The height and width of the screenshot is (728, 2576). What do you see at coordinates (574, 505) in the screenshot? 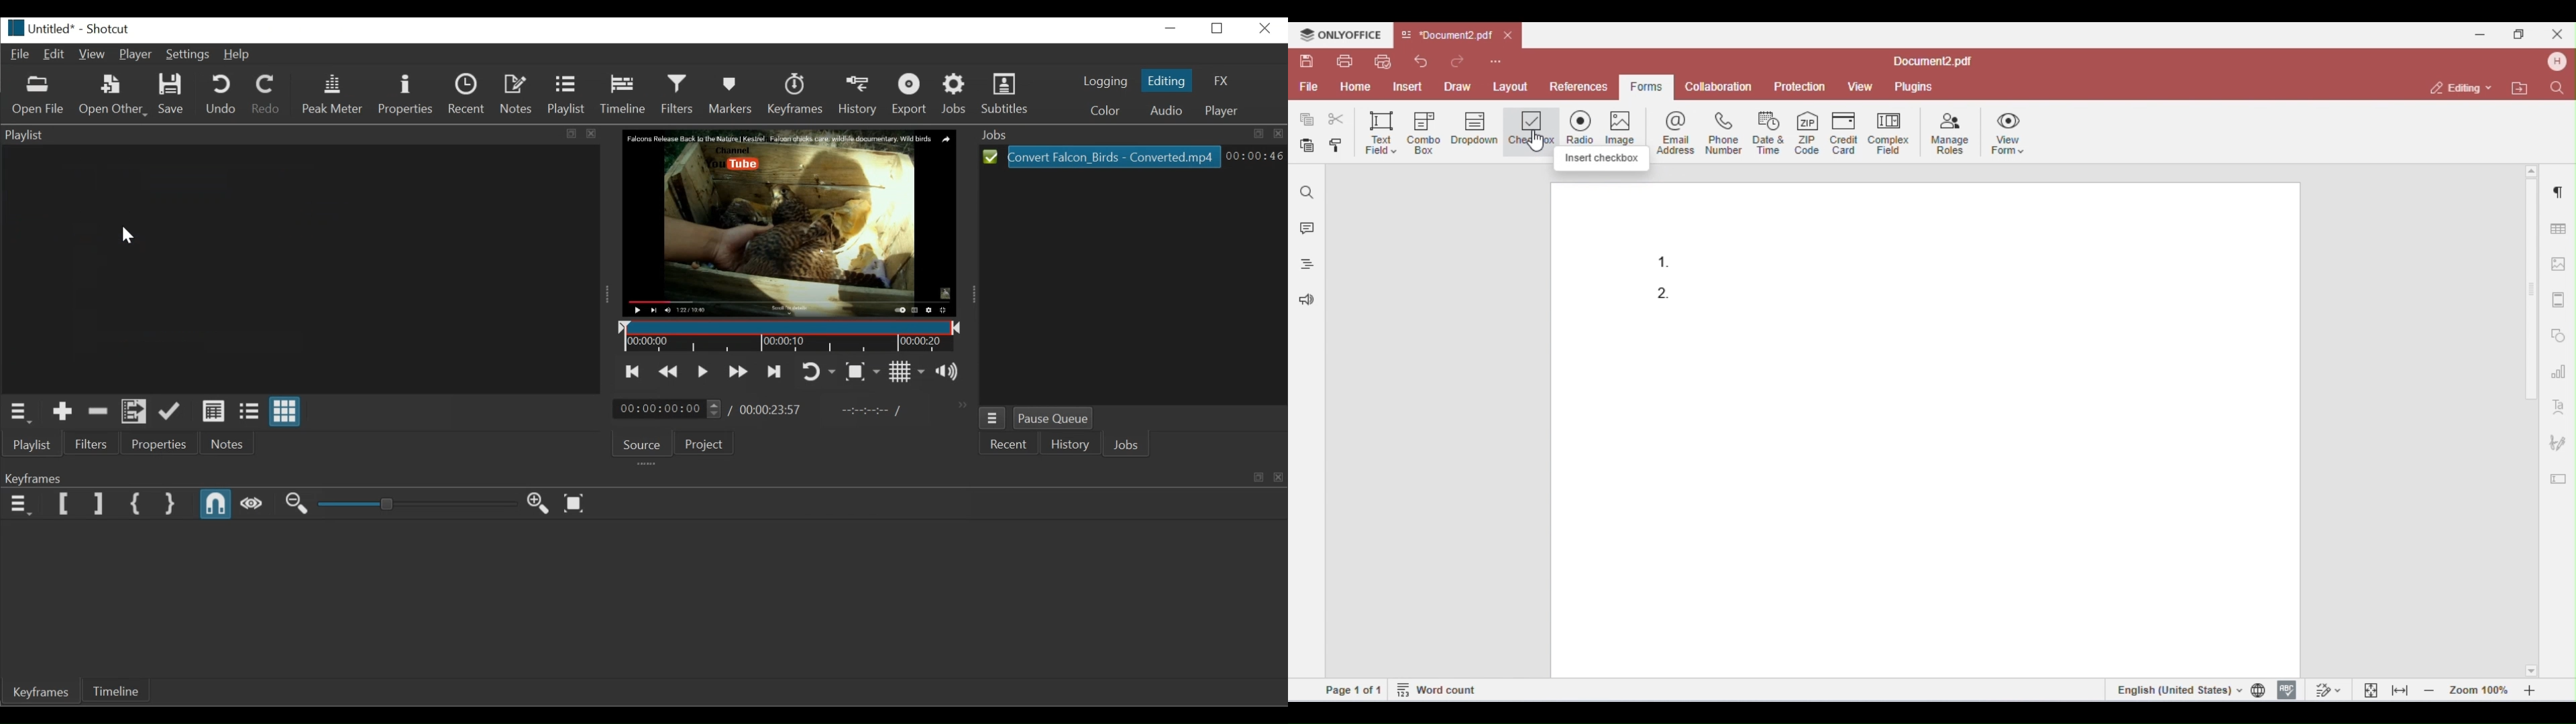
I see `Zoom keyframe to fit` at bounding box center [574, 505].